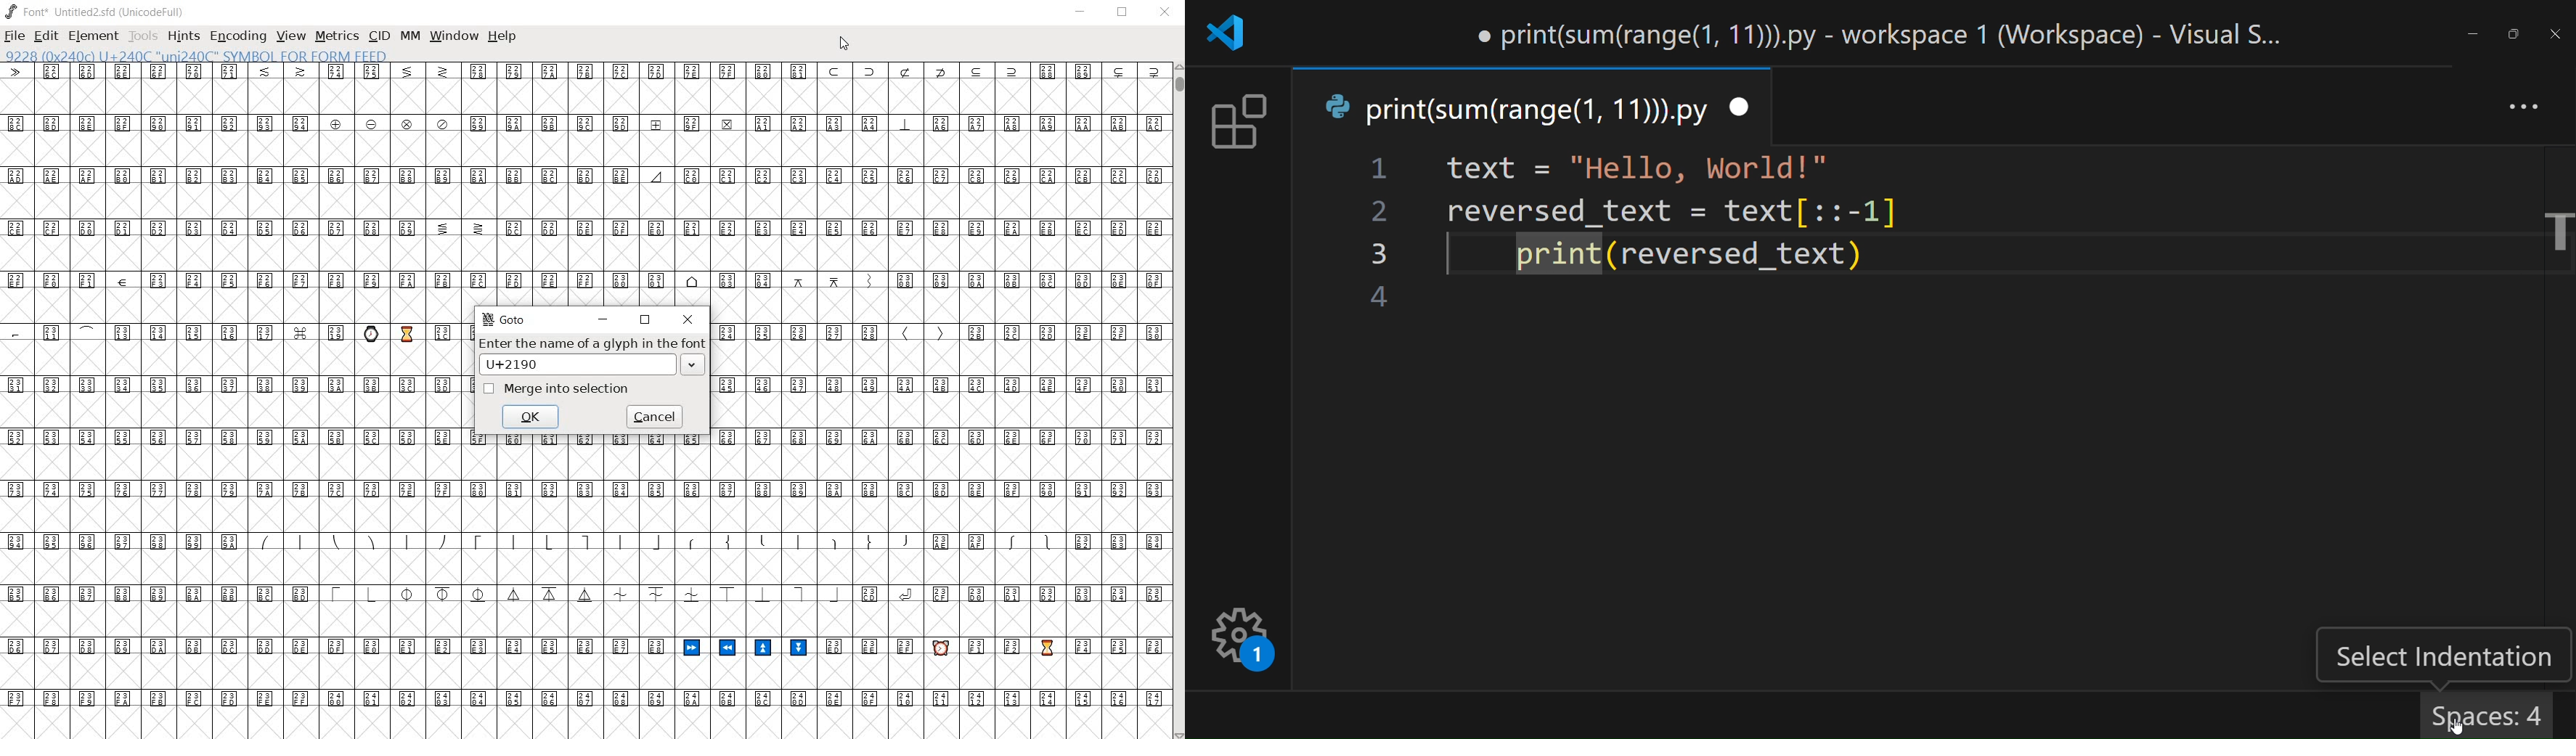 Image resolution: width=2576 pixels, height=756 pixels. I want to click on settings, so click(1241, 641).